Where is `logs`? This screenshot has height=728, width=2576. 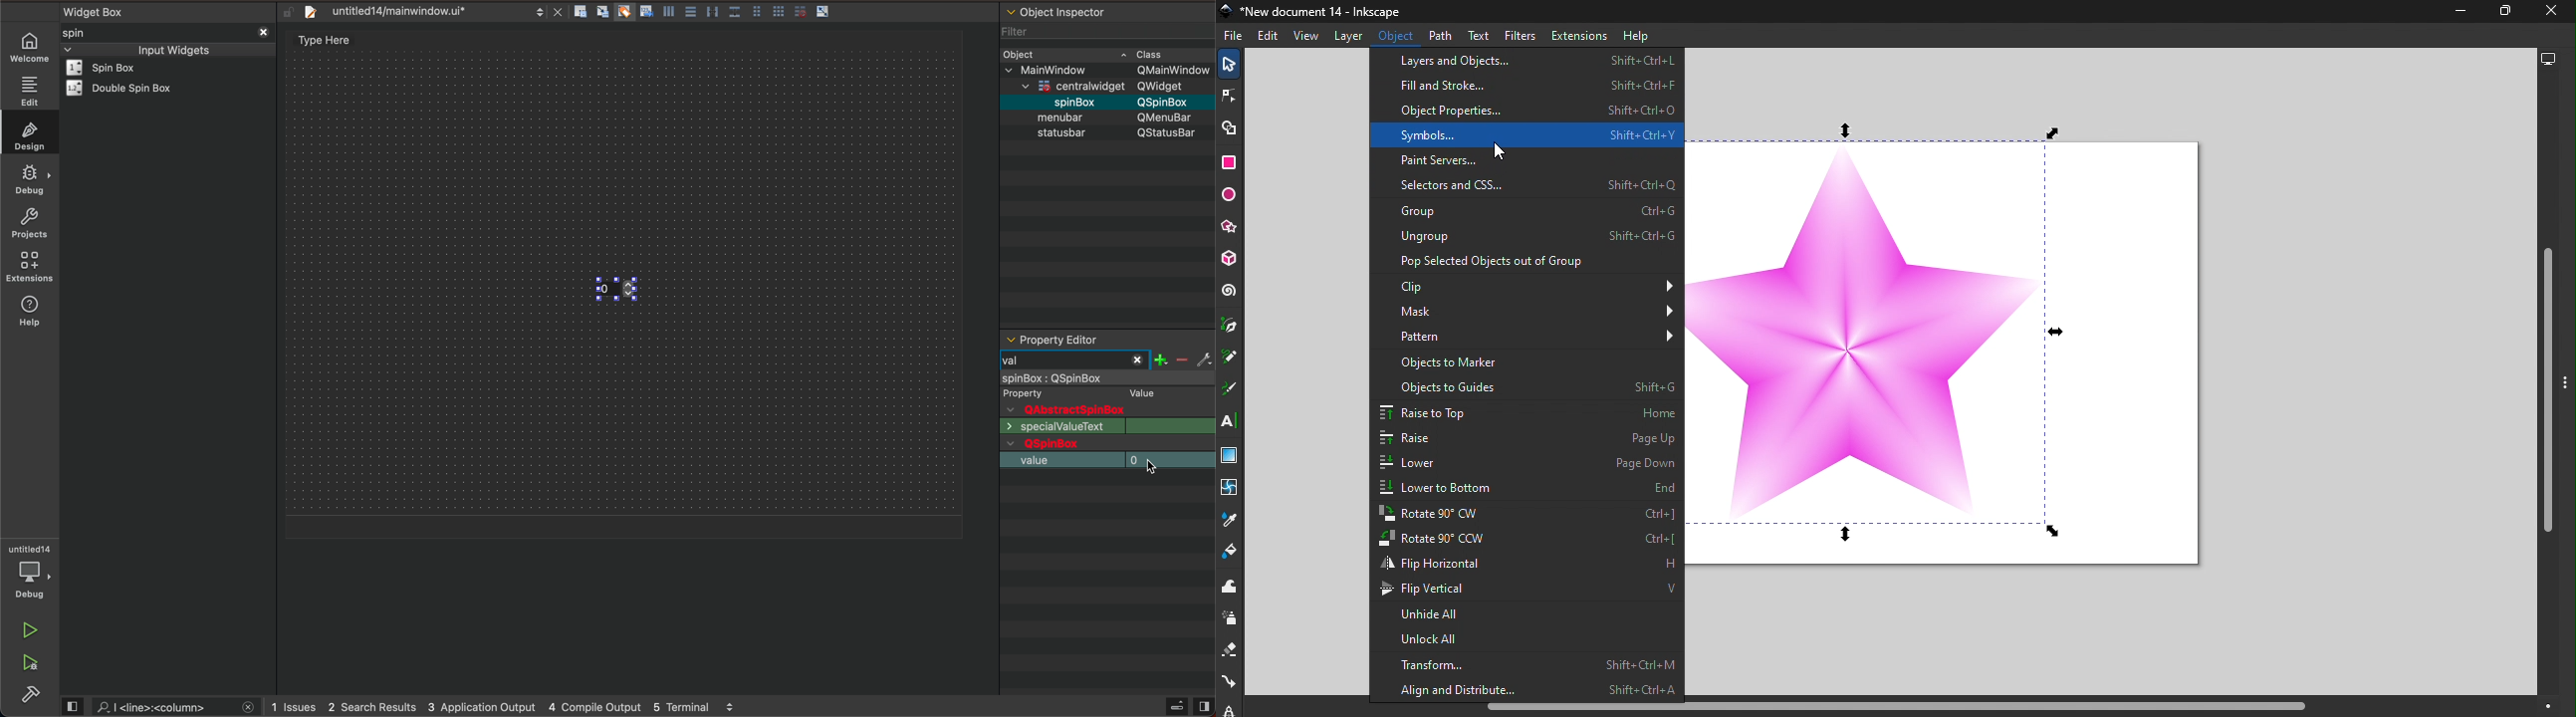 logs is located at coordinates (513, 707).